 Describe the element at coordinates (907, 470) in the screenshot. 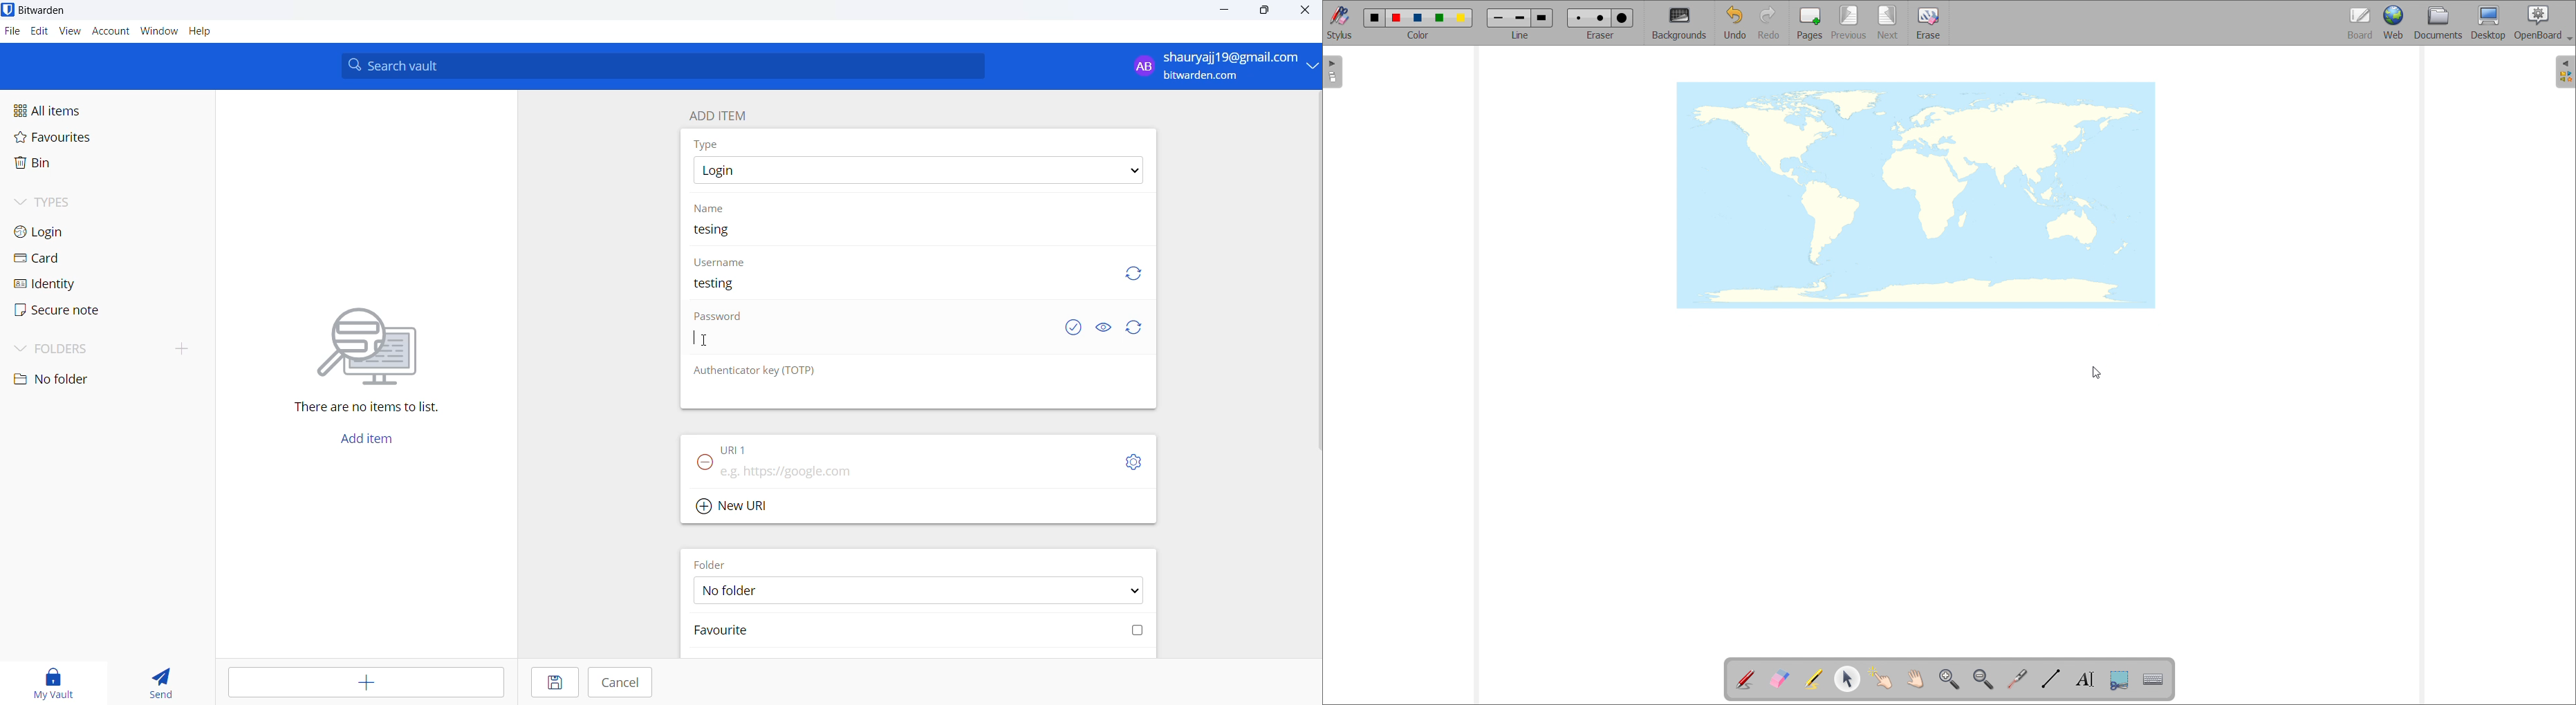

I see `URL input box` at that location.